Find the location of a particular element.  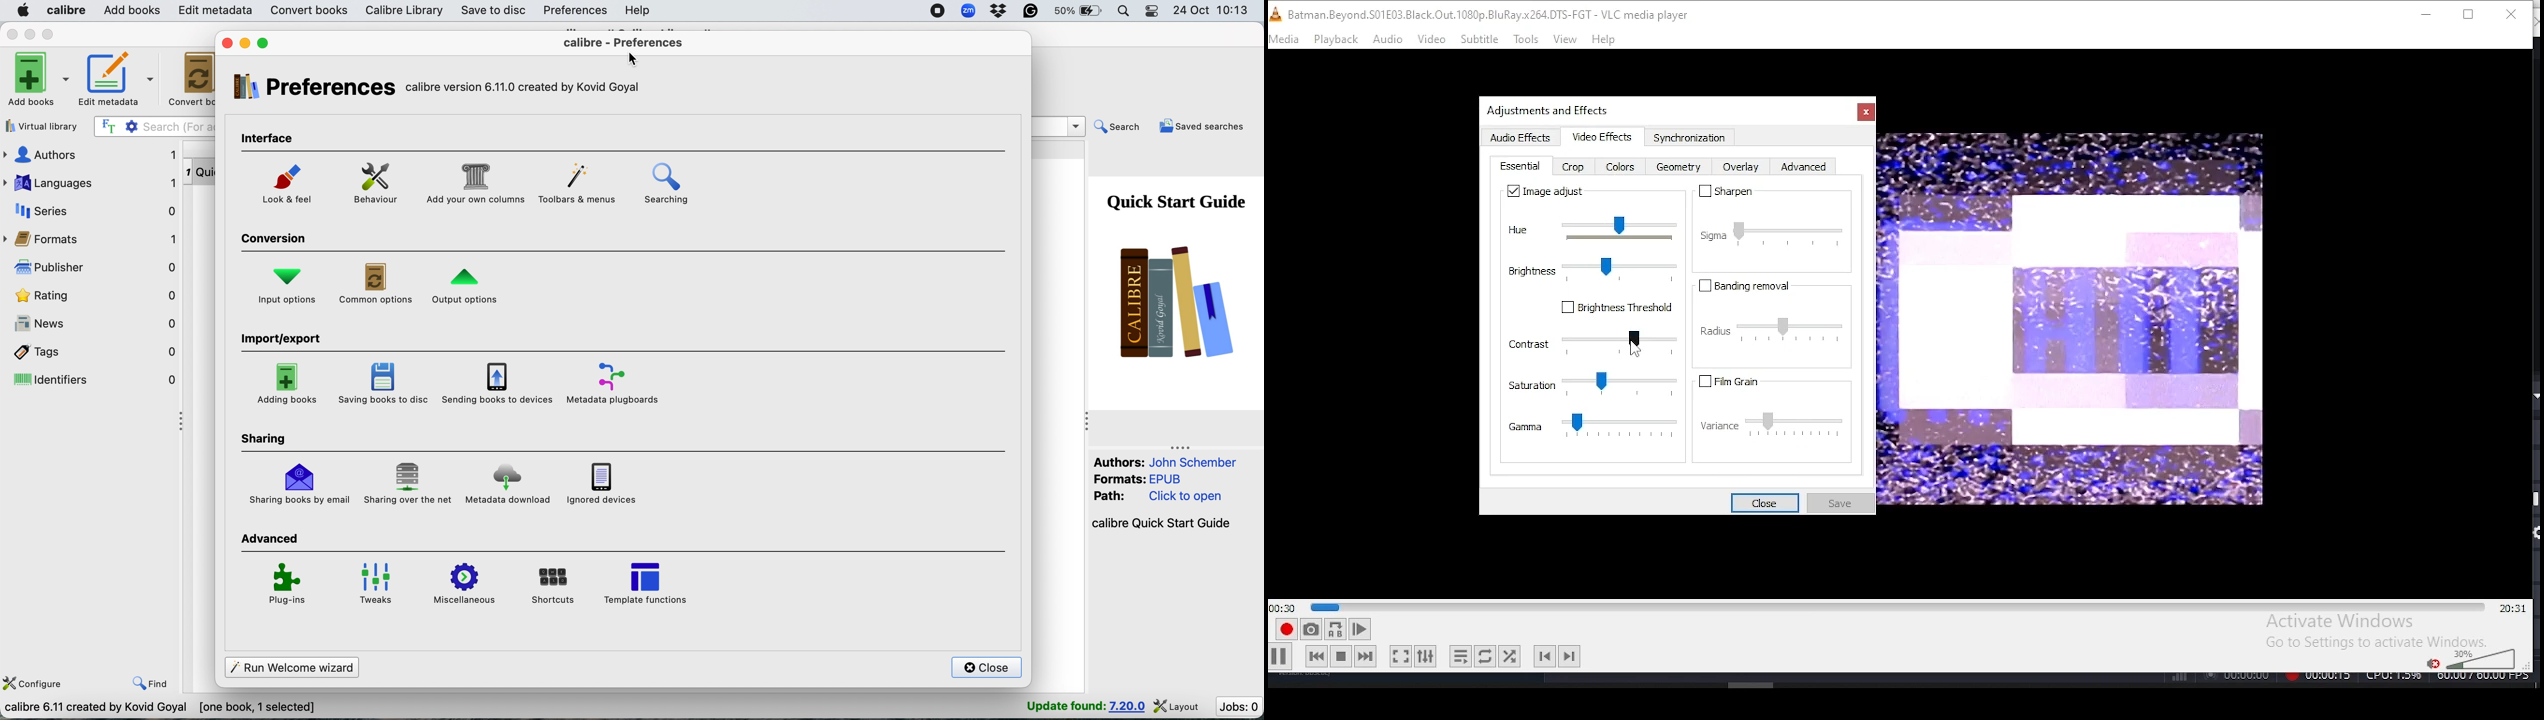

layout is located at coordinates (1178, 708).